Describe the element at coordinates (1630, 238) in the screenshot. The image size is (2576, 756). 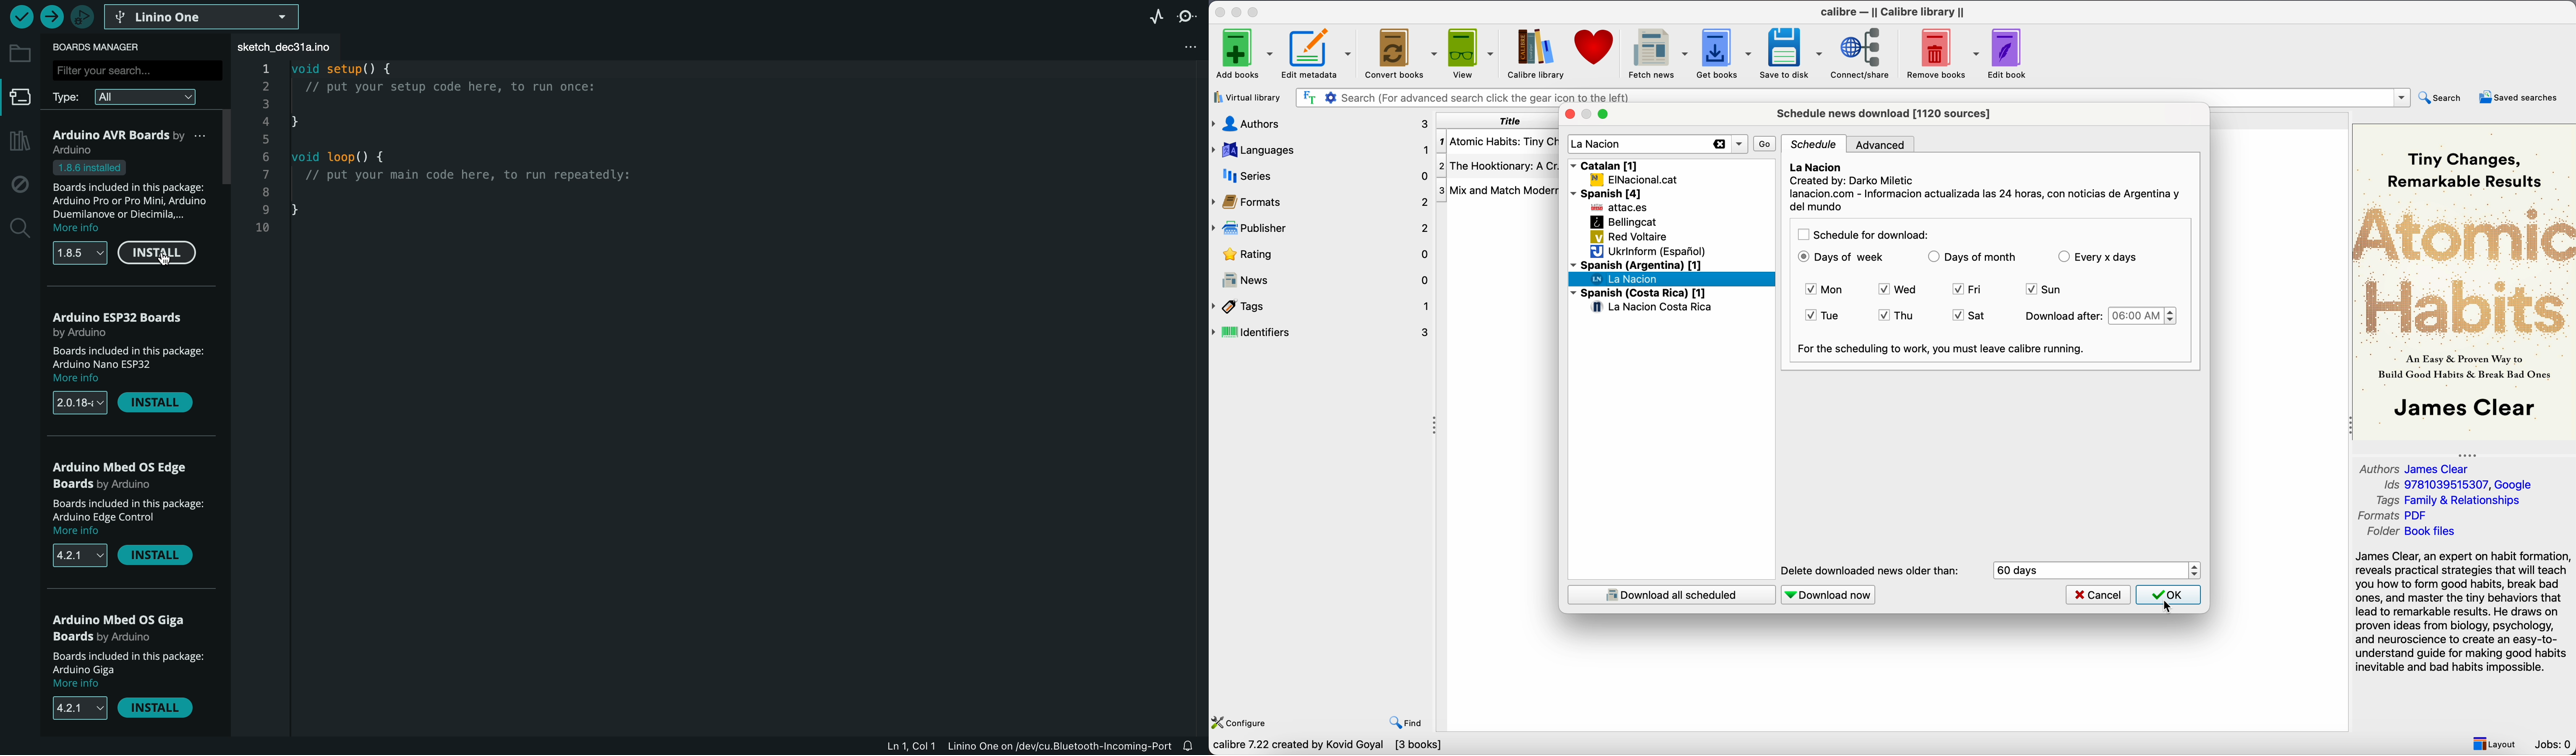
I see `Red Voltaire` at that location.